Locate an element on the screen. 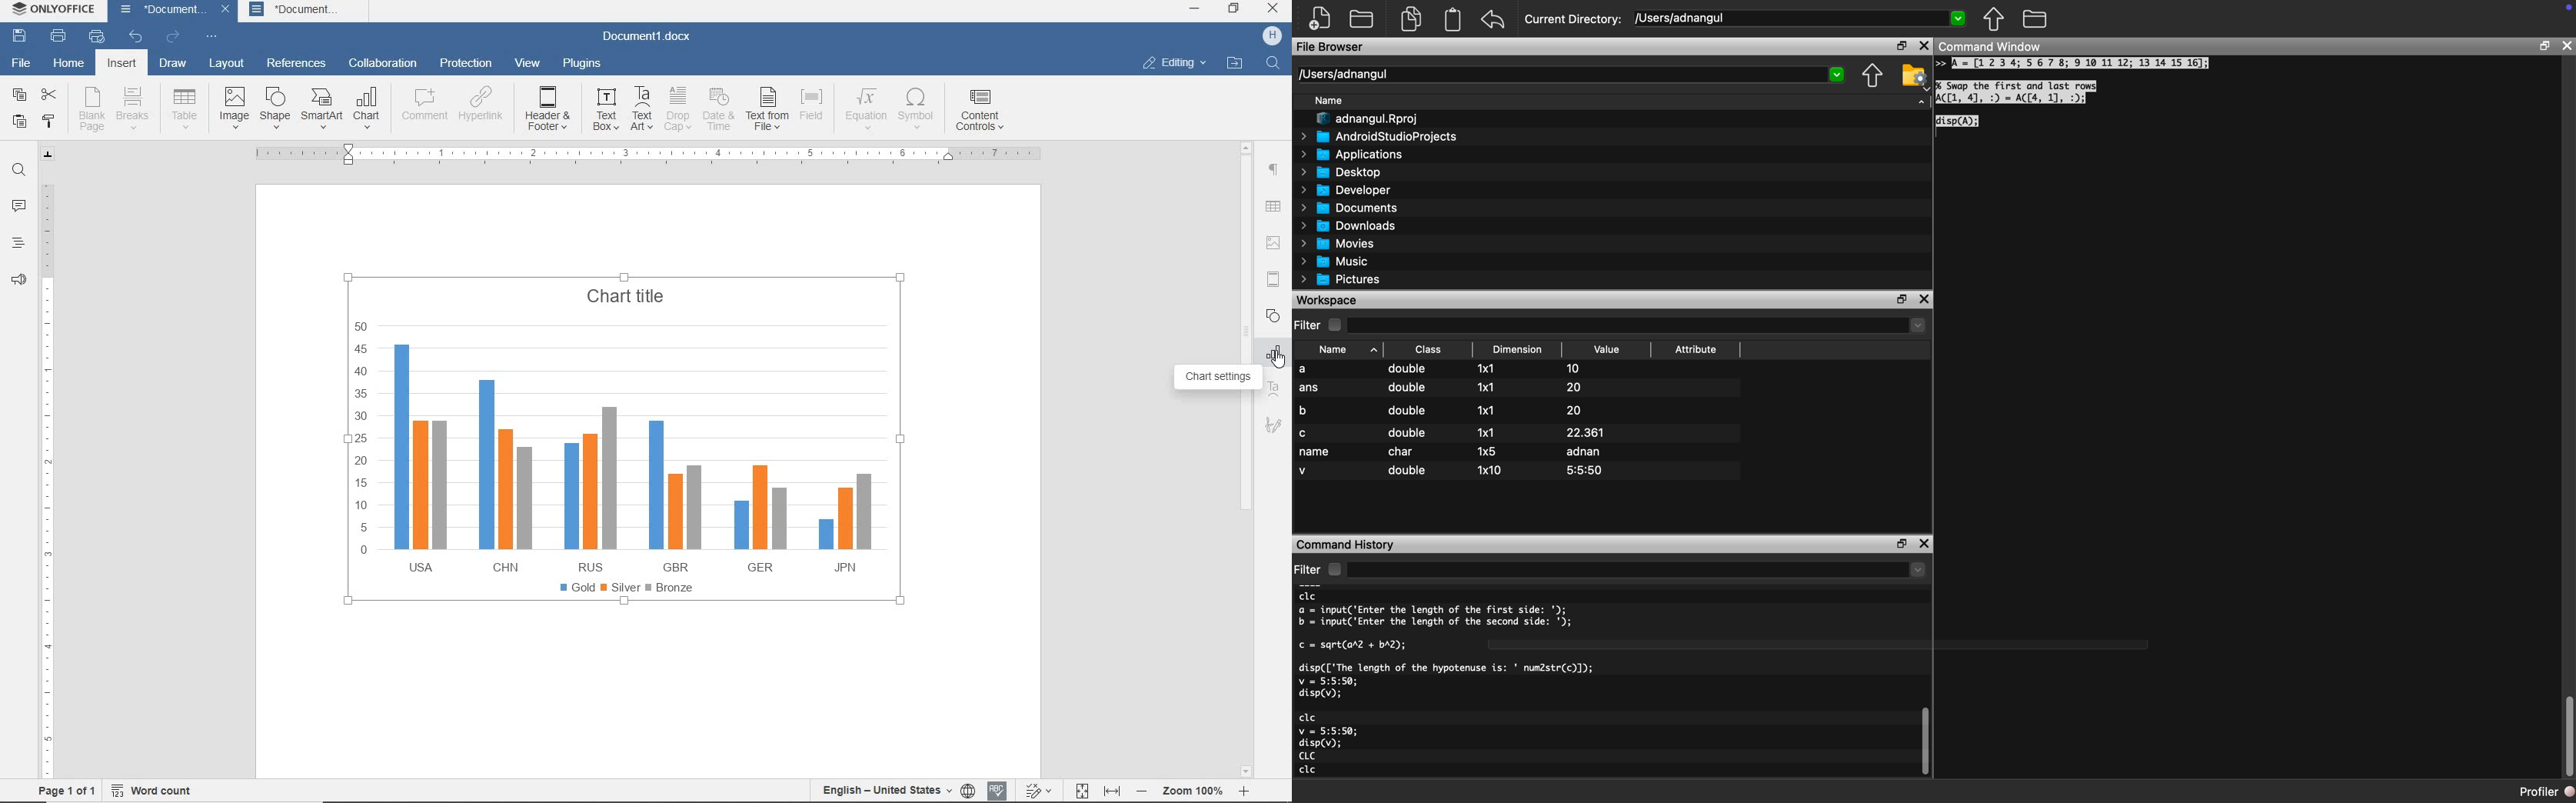  signature is located at coordinates (1274, 426).